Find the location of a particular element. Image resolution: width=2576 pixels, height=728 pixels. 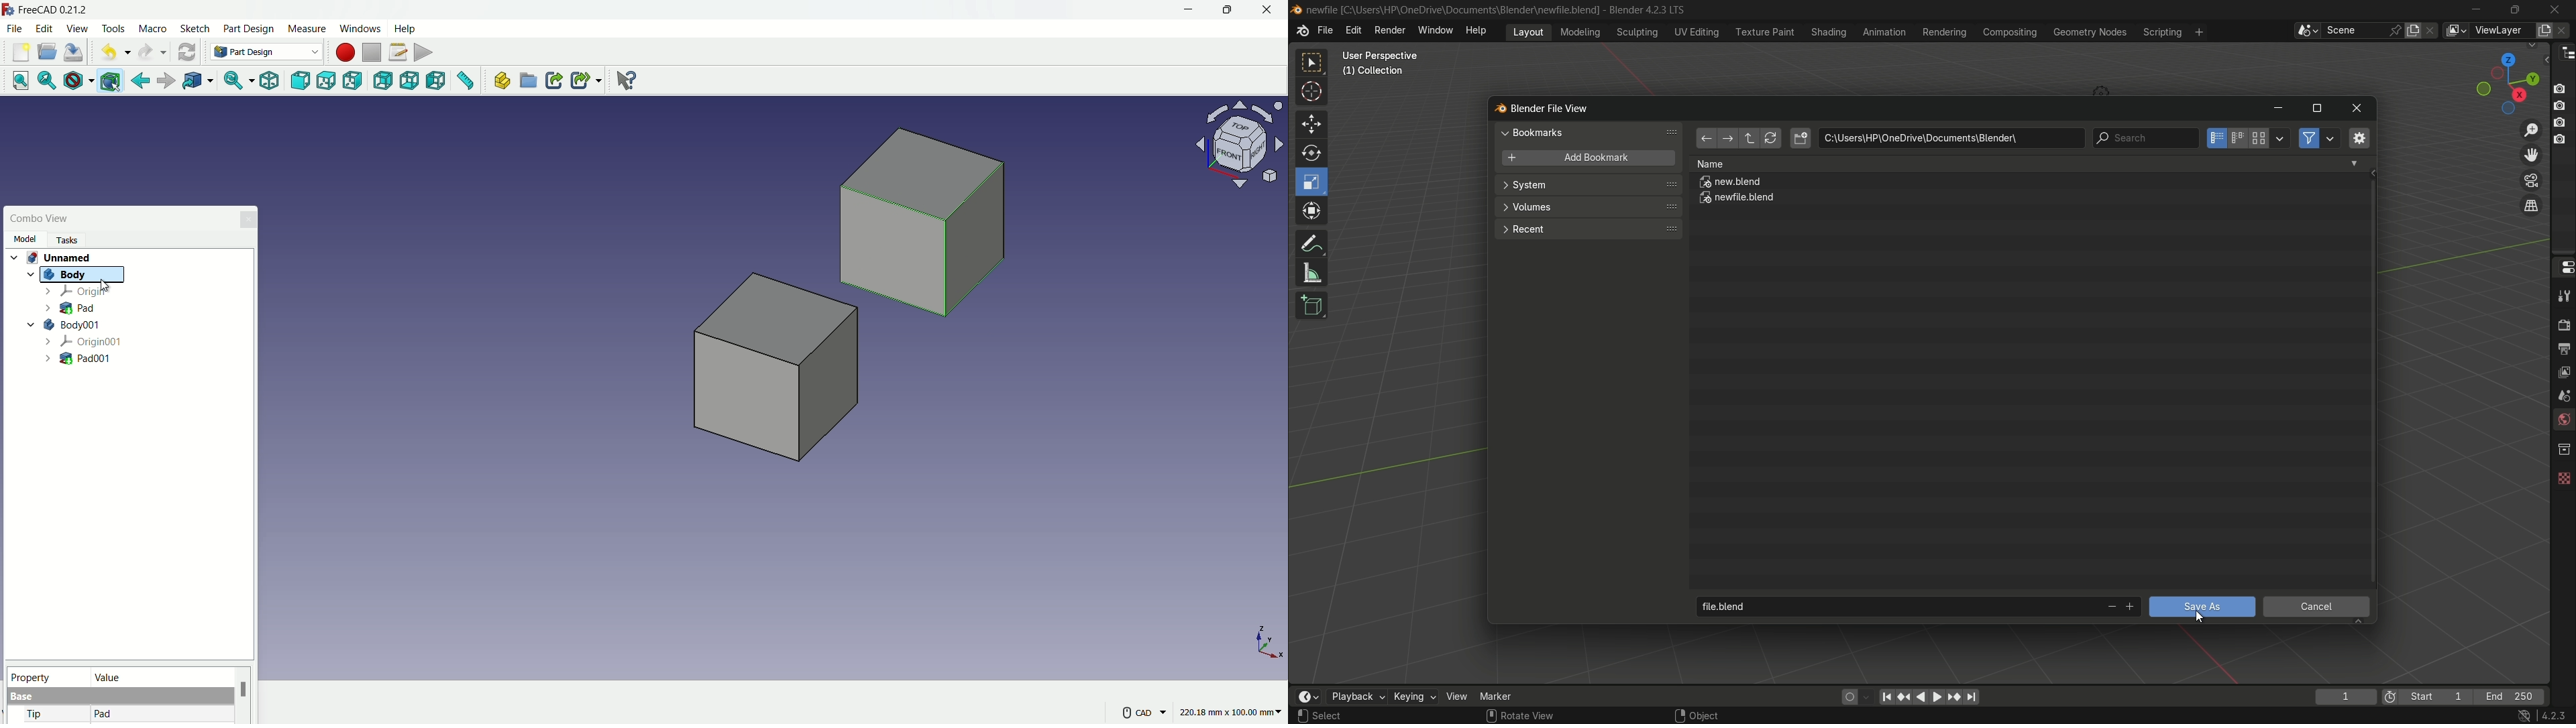

Object is located at coordinates (1713, 712).